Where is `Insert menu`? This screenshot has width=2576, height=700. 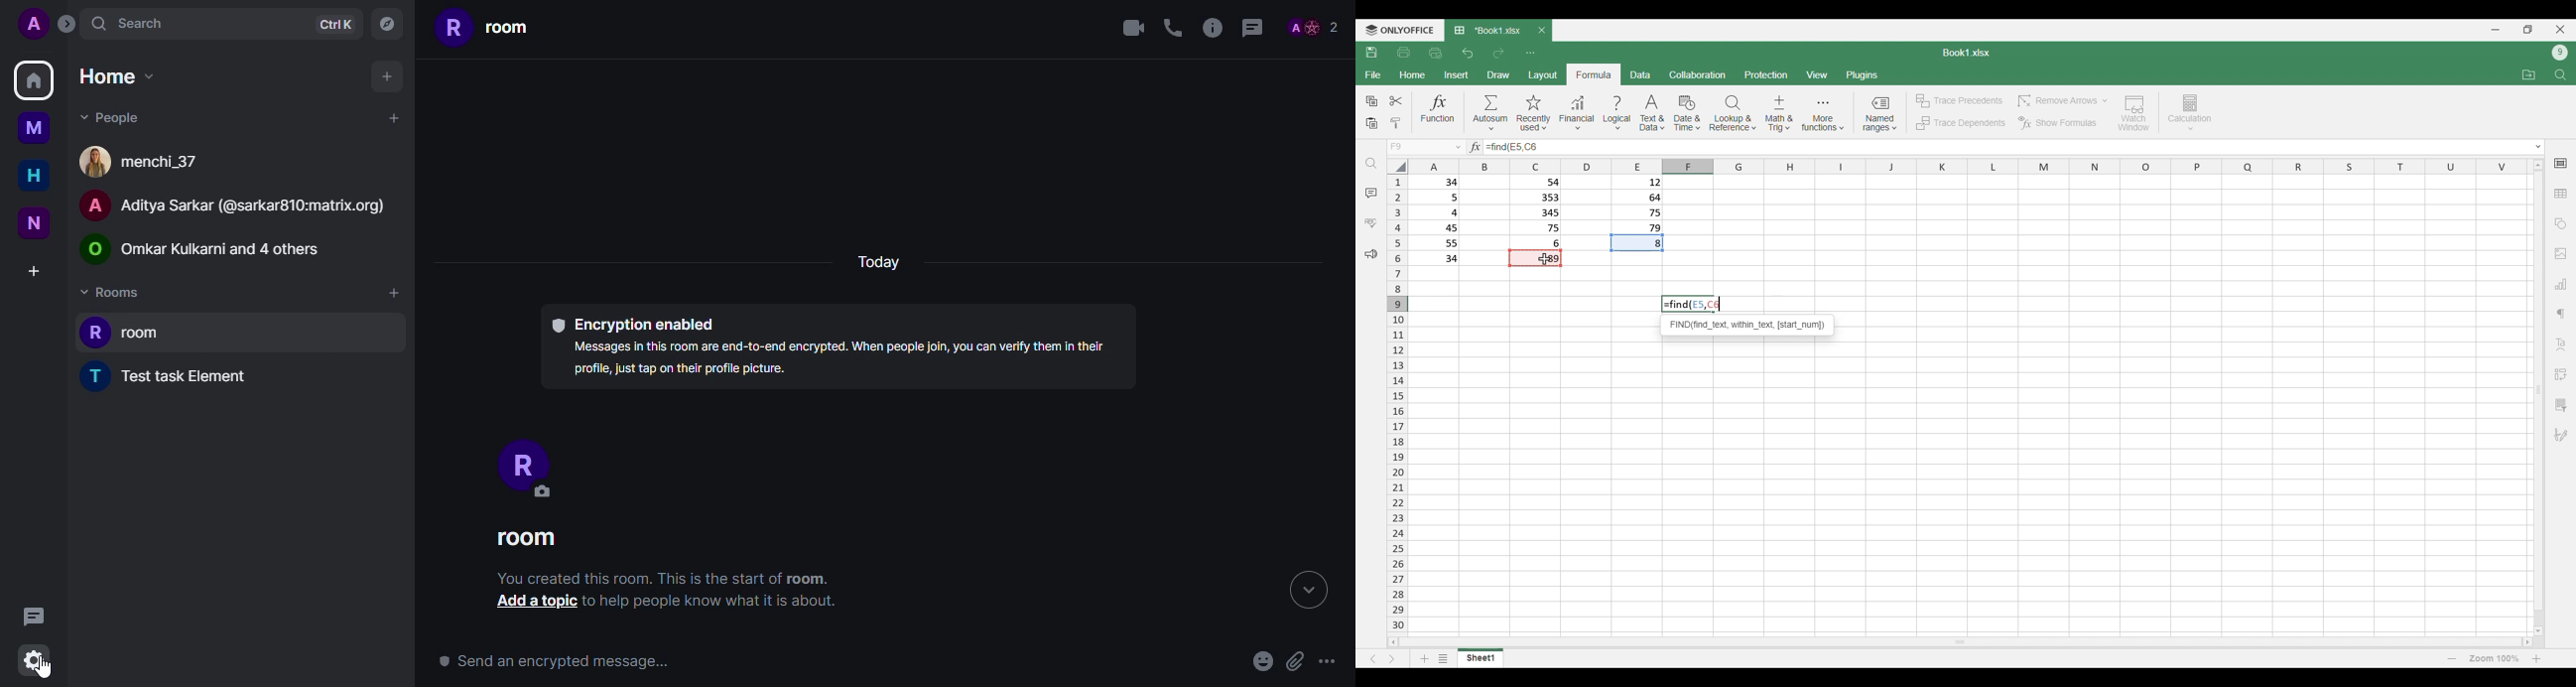 Insert menu is located at coordinates (1456, 75).